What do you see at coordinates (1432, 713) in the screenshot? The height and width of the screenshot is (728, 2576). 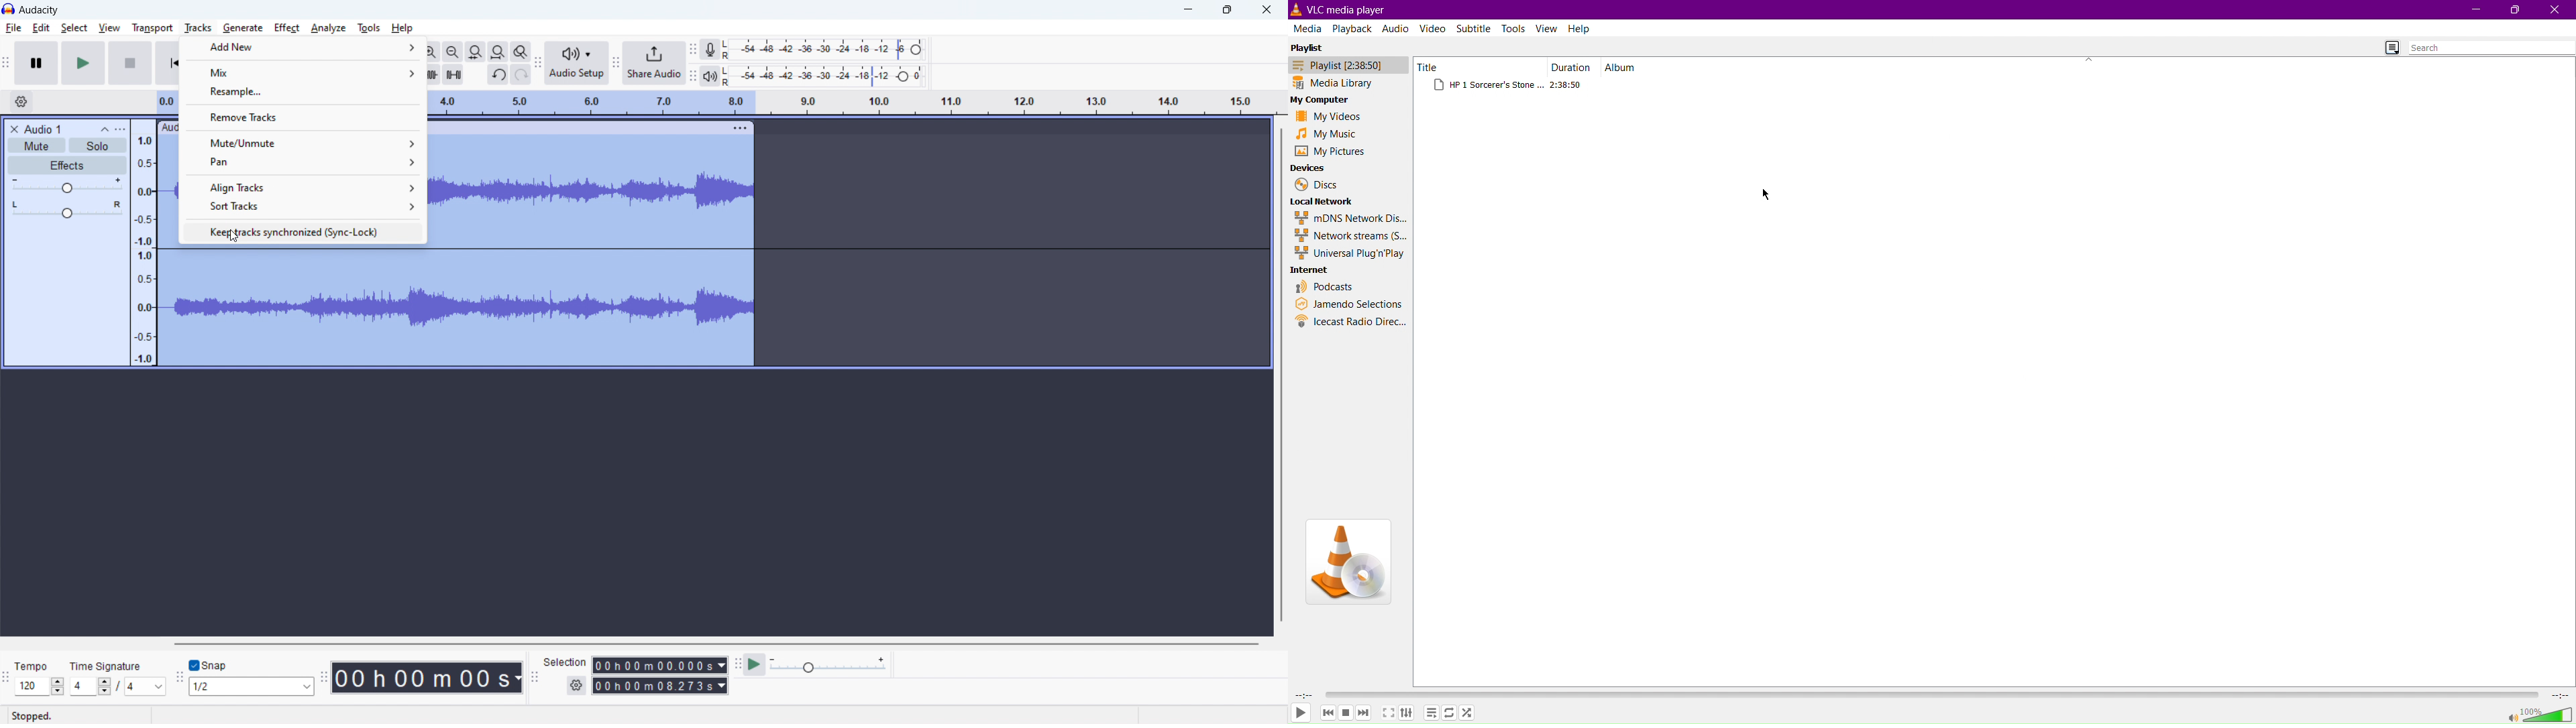 I see `Playlist` at bounding box center [1432, 713].